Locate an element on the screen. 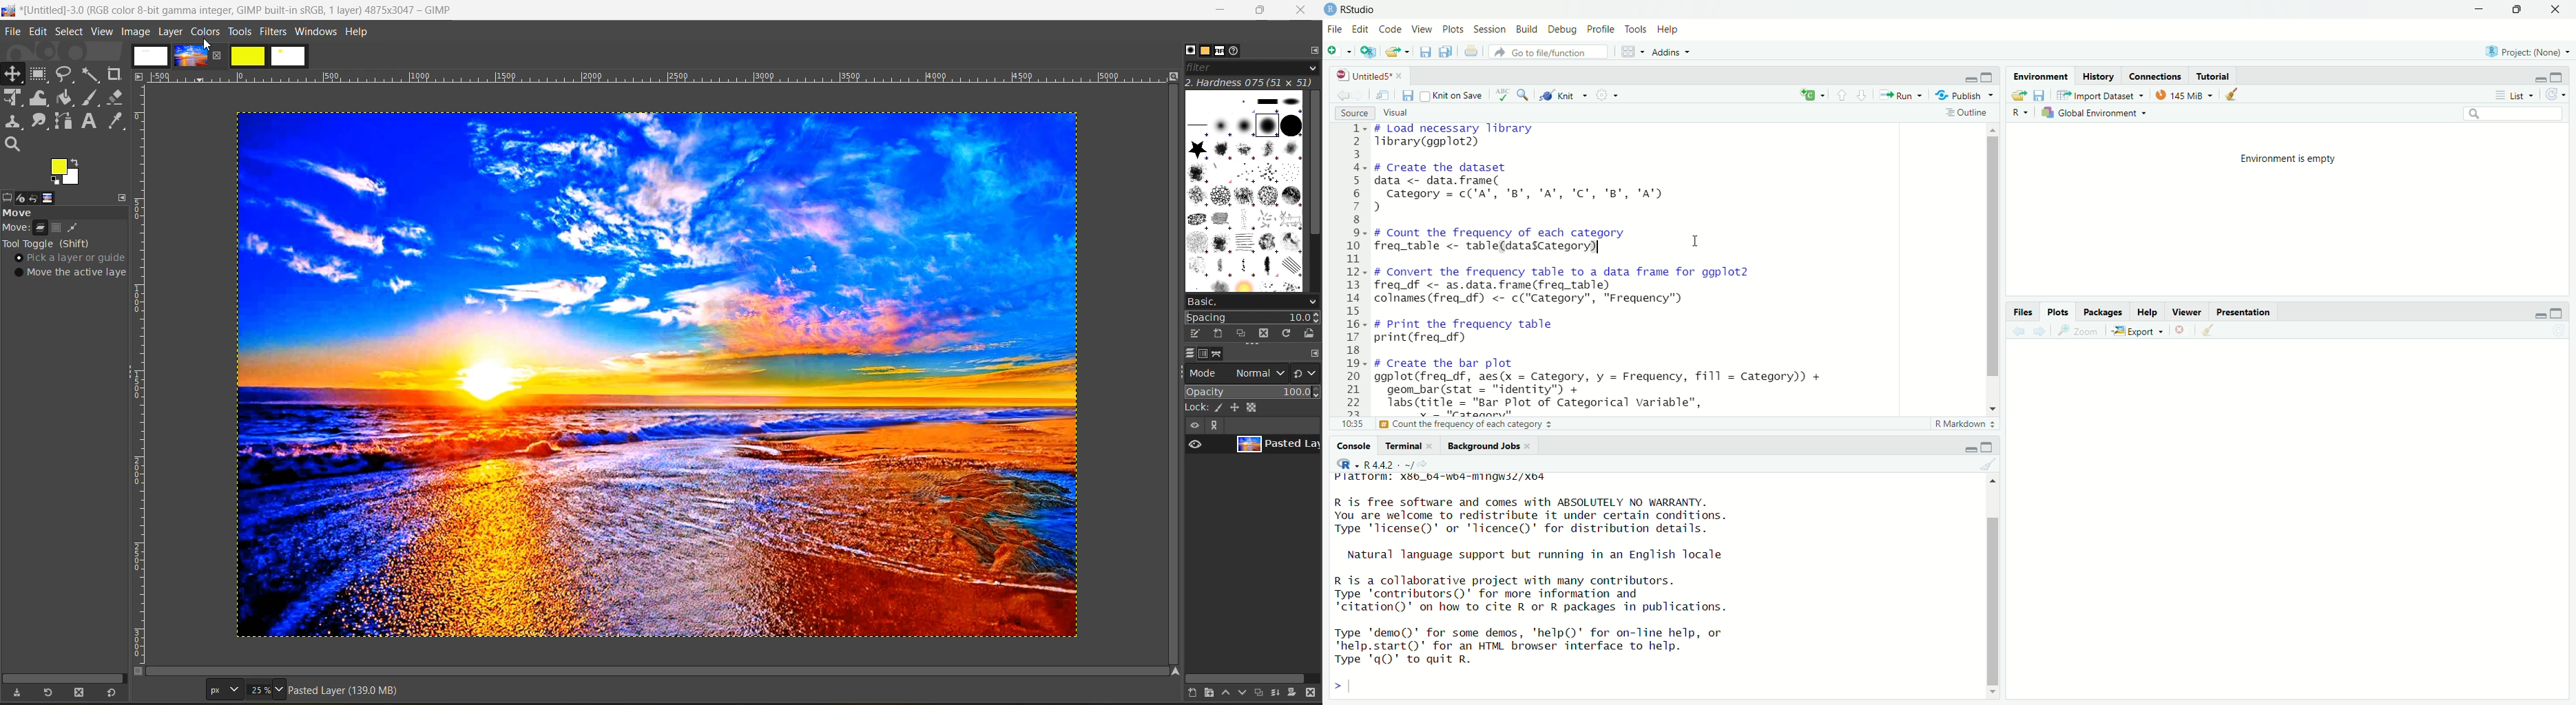 This screenshot has width=2576, height=728. Terminal is located at coordinates (1402, 446).